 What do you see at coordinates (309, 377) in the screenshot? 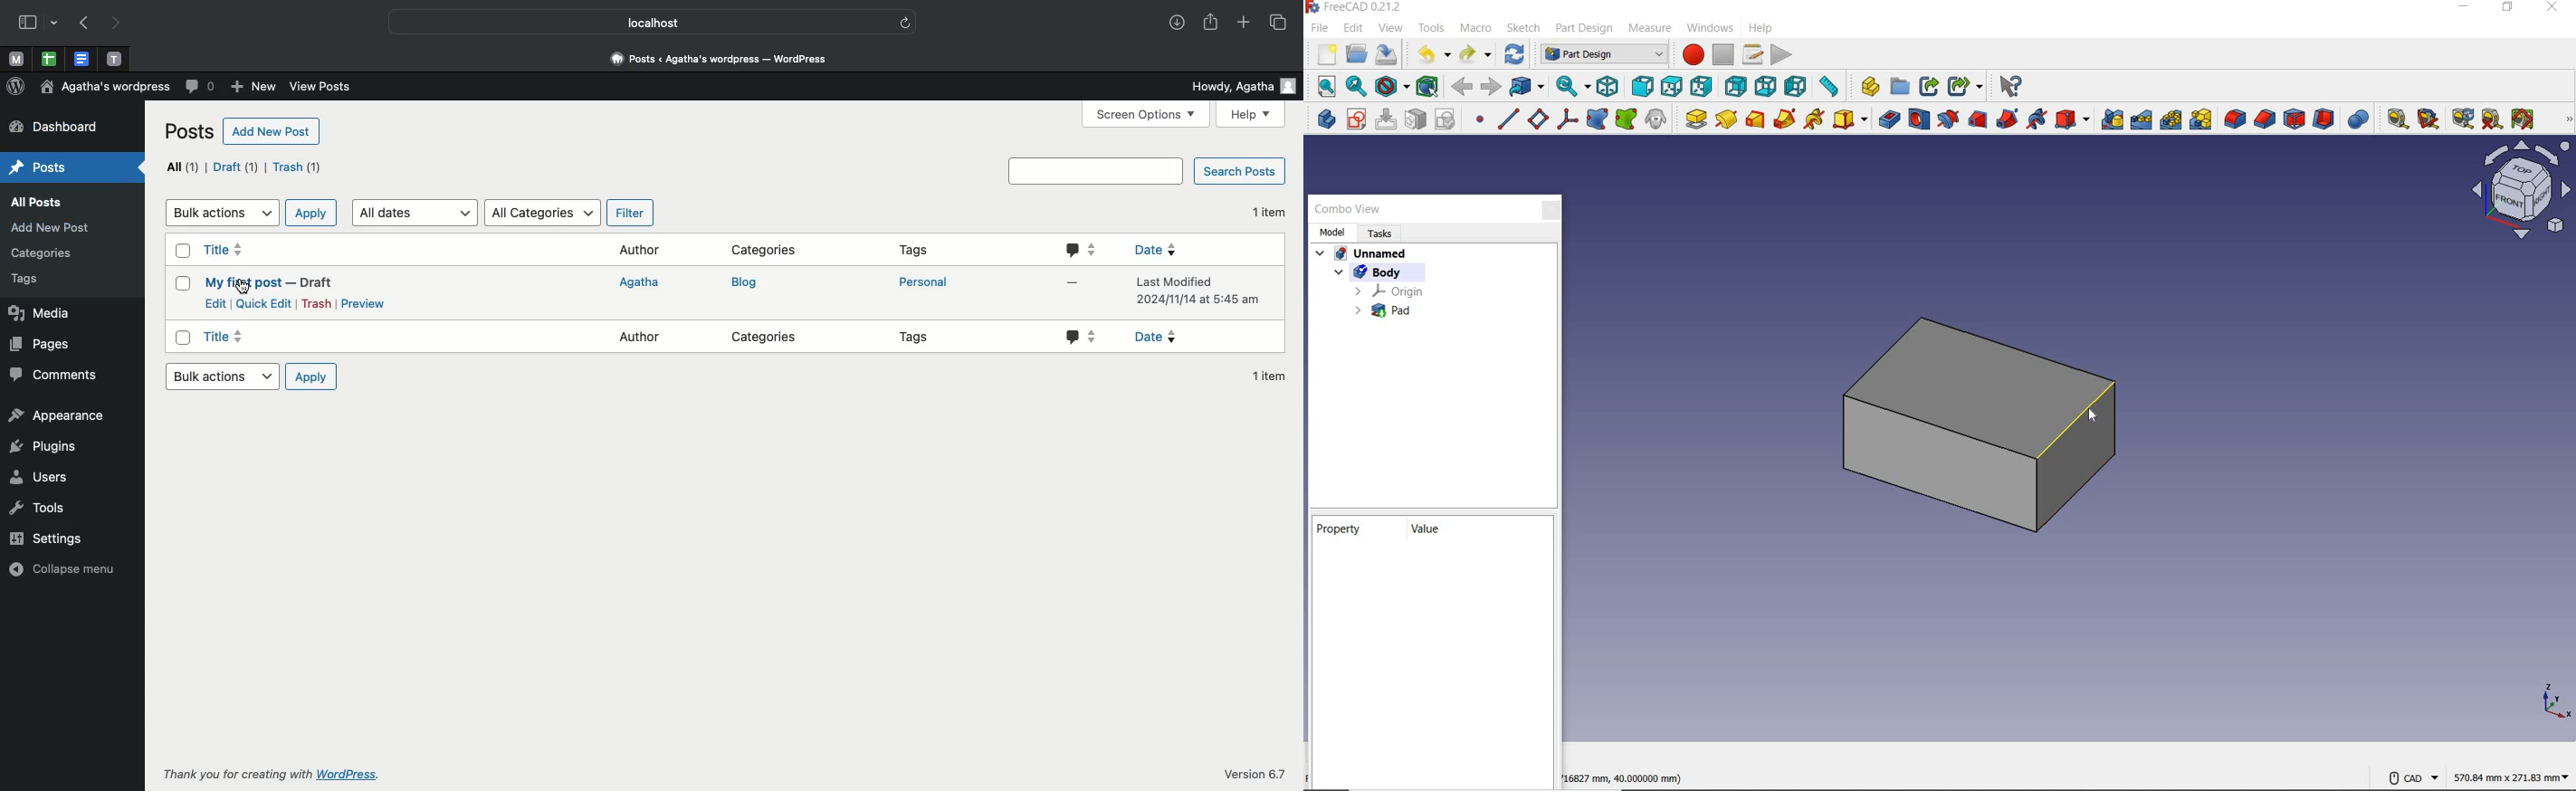
I see `Apply` at bounding box center [309, 377].